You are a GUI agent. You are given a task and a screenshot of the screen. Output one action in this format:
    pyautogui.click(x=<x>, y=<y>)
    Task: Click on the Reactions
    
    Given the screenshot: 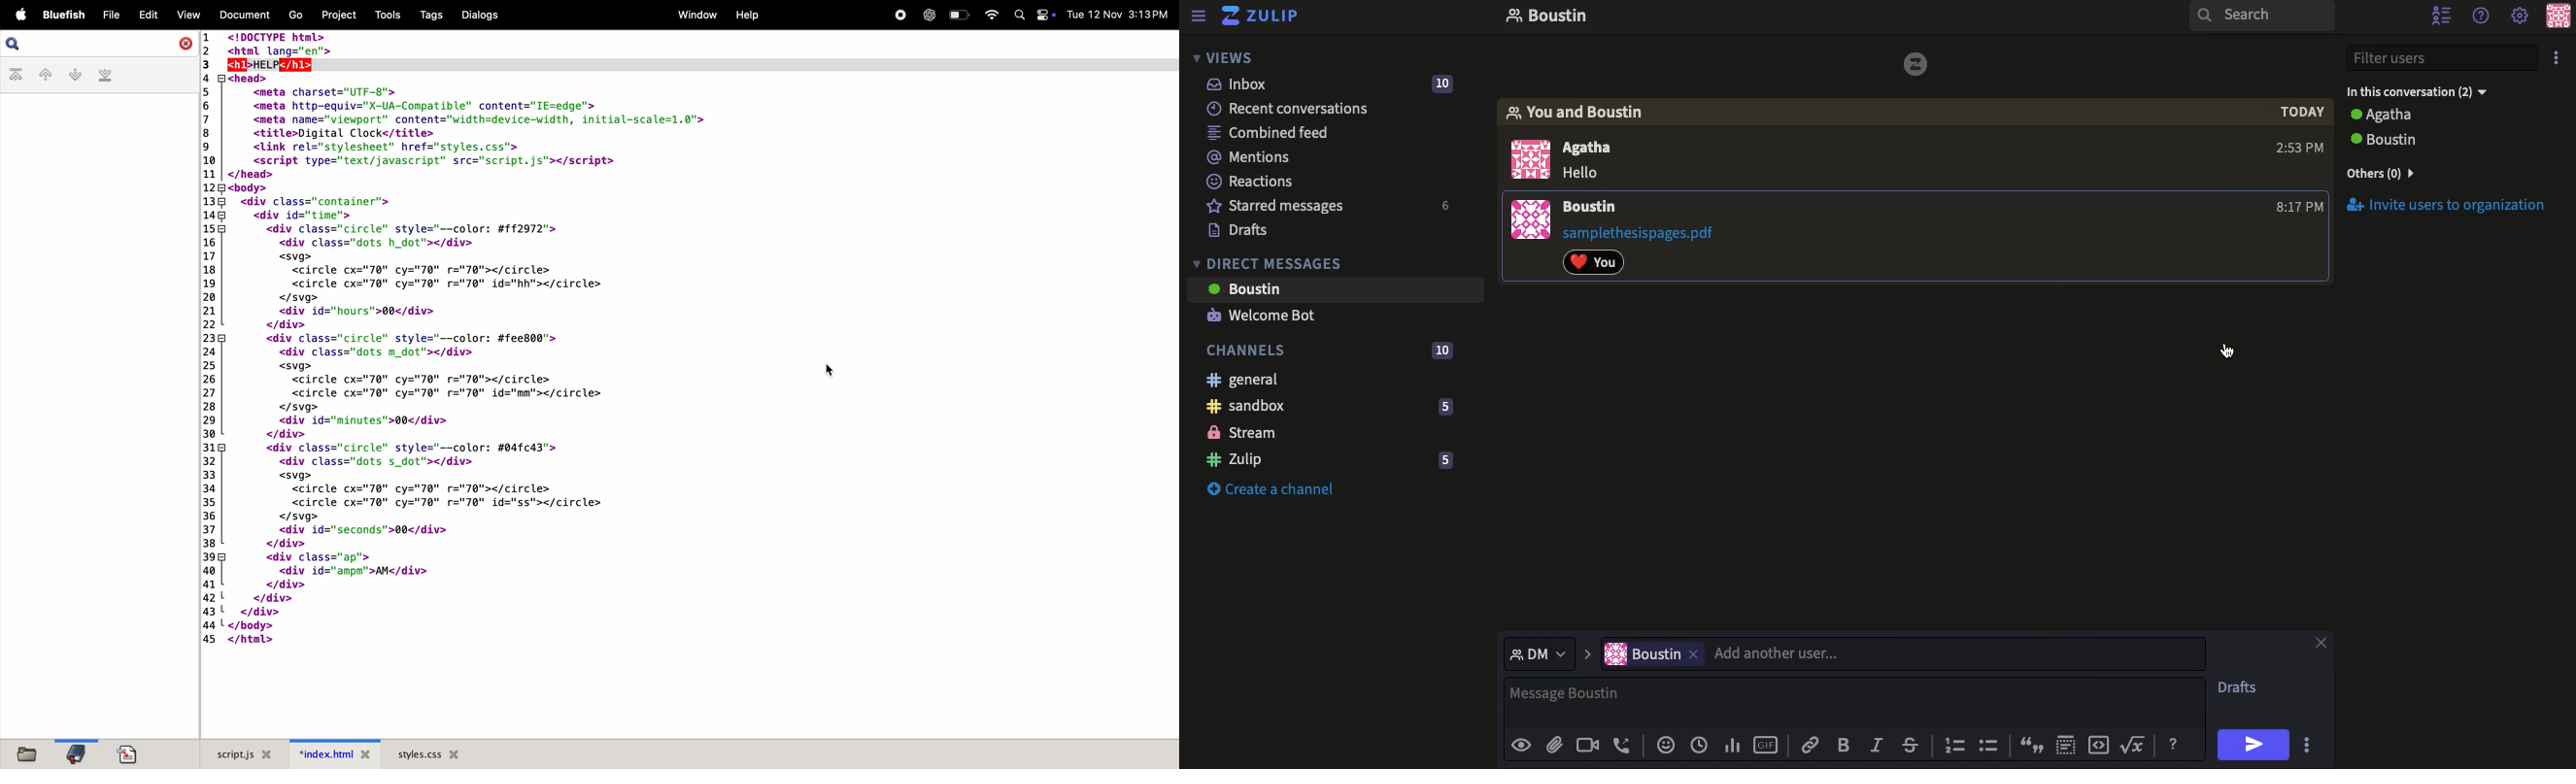 What is the action you would take?
    pyautogui.click(x=1252, y=184)
    